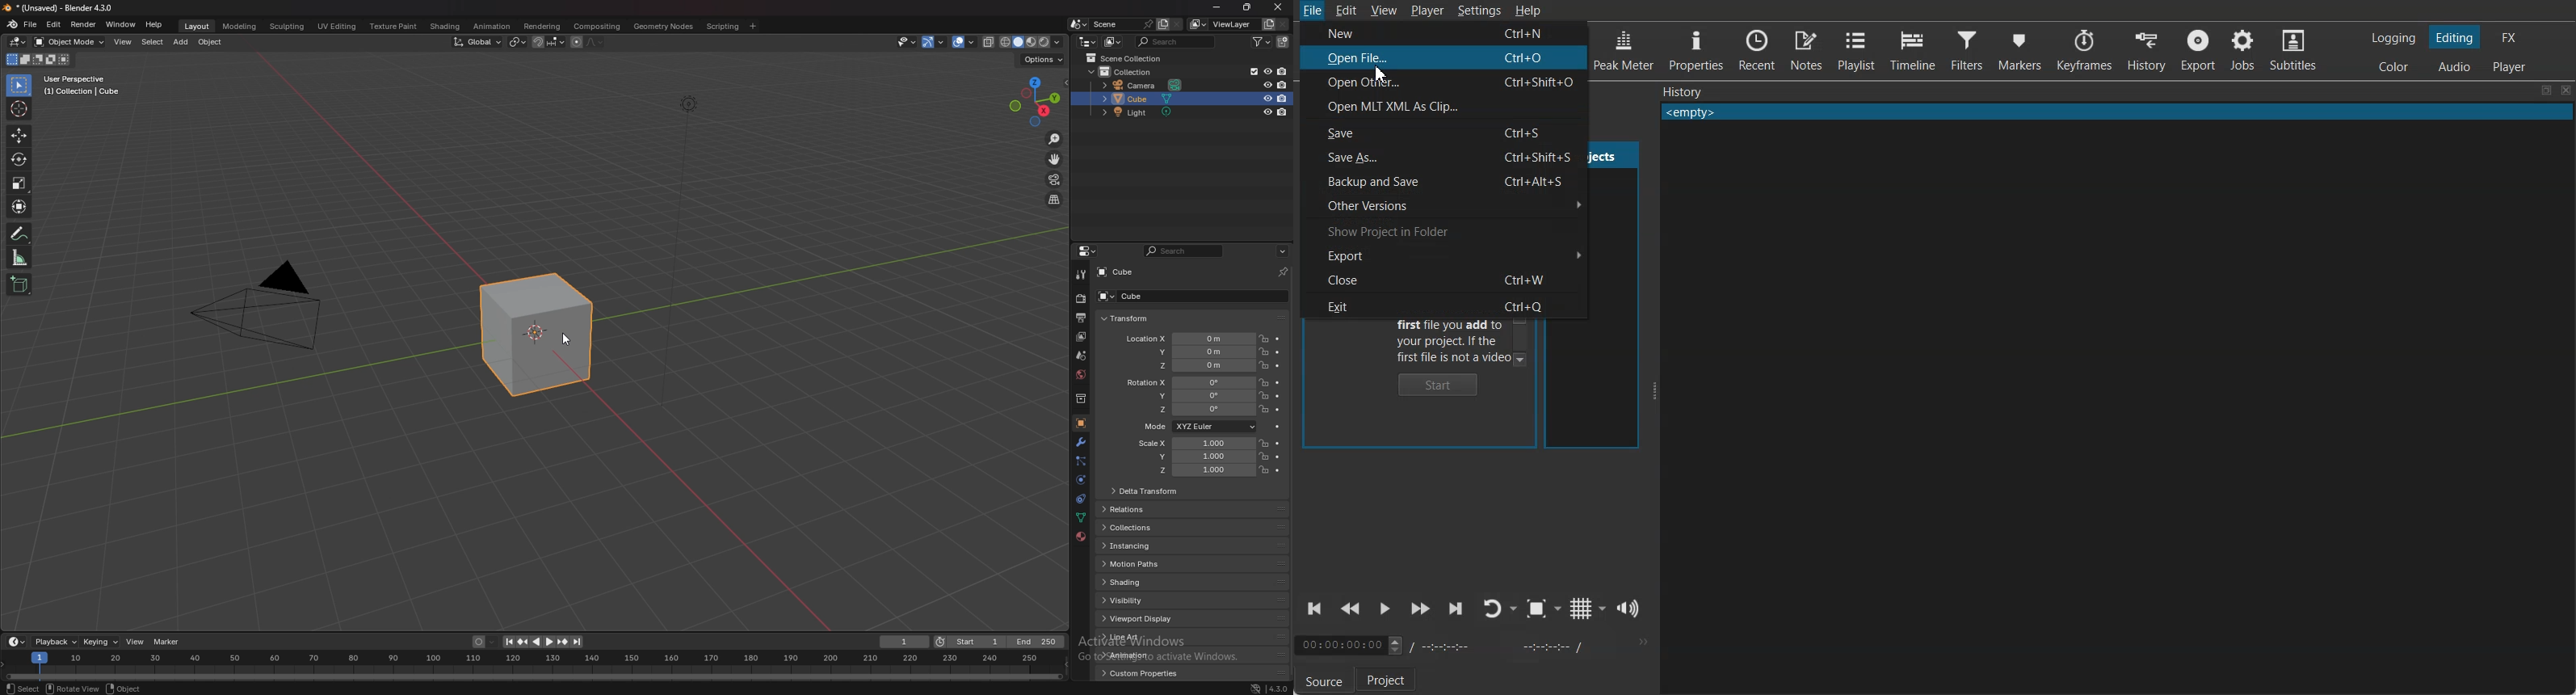 The image size is (2576, 700). Describe the element at coordinates (1253, 72) in the screenshot. I see `exclude from view layer` at that location.